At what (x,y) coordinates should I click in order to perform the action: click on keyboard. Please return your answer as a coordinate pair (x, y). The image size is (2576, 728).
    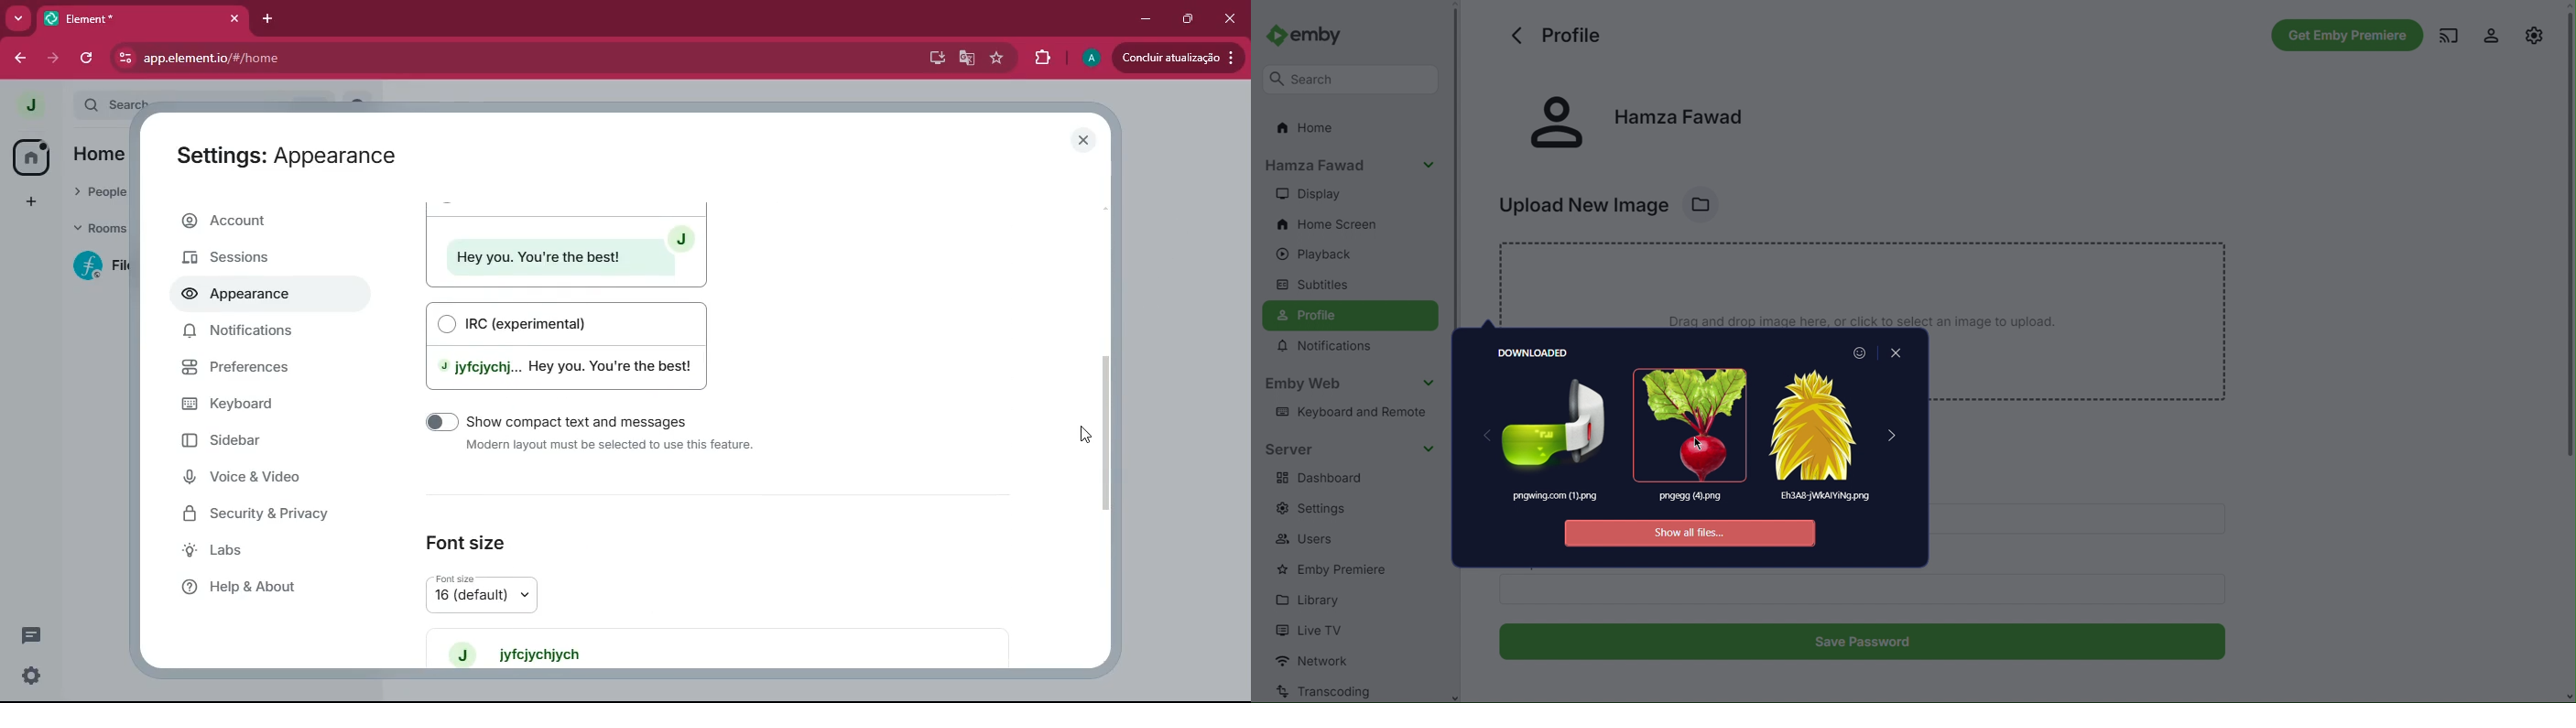
    Looking at the image, I should click on (265, 403).